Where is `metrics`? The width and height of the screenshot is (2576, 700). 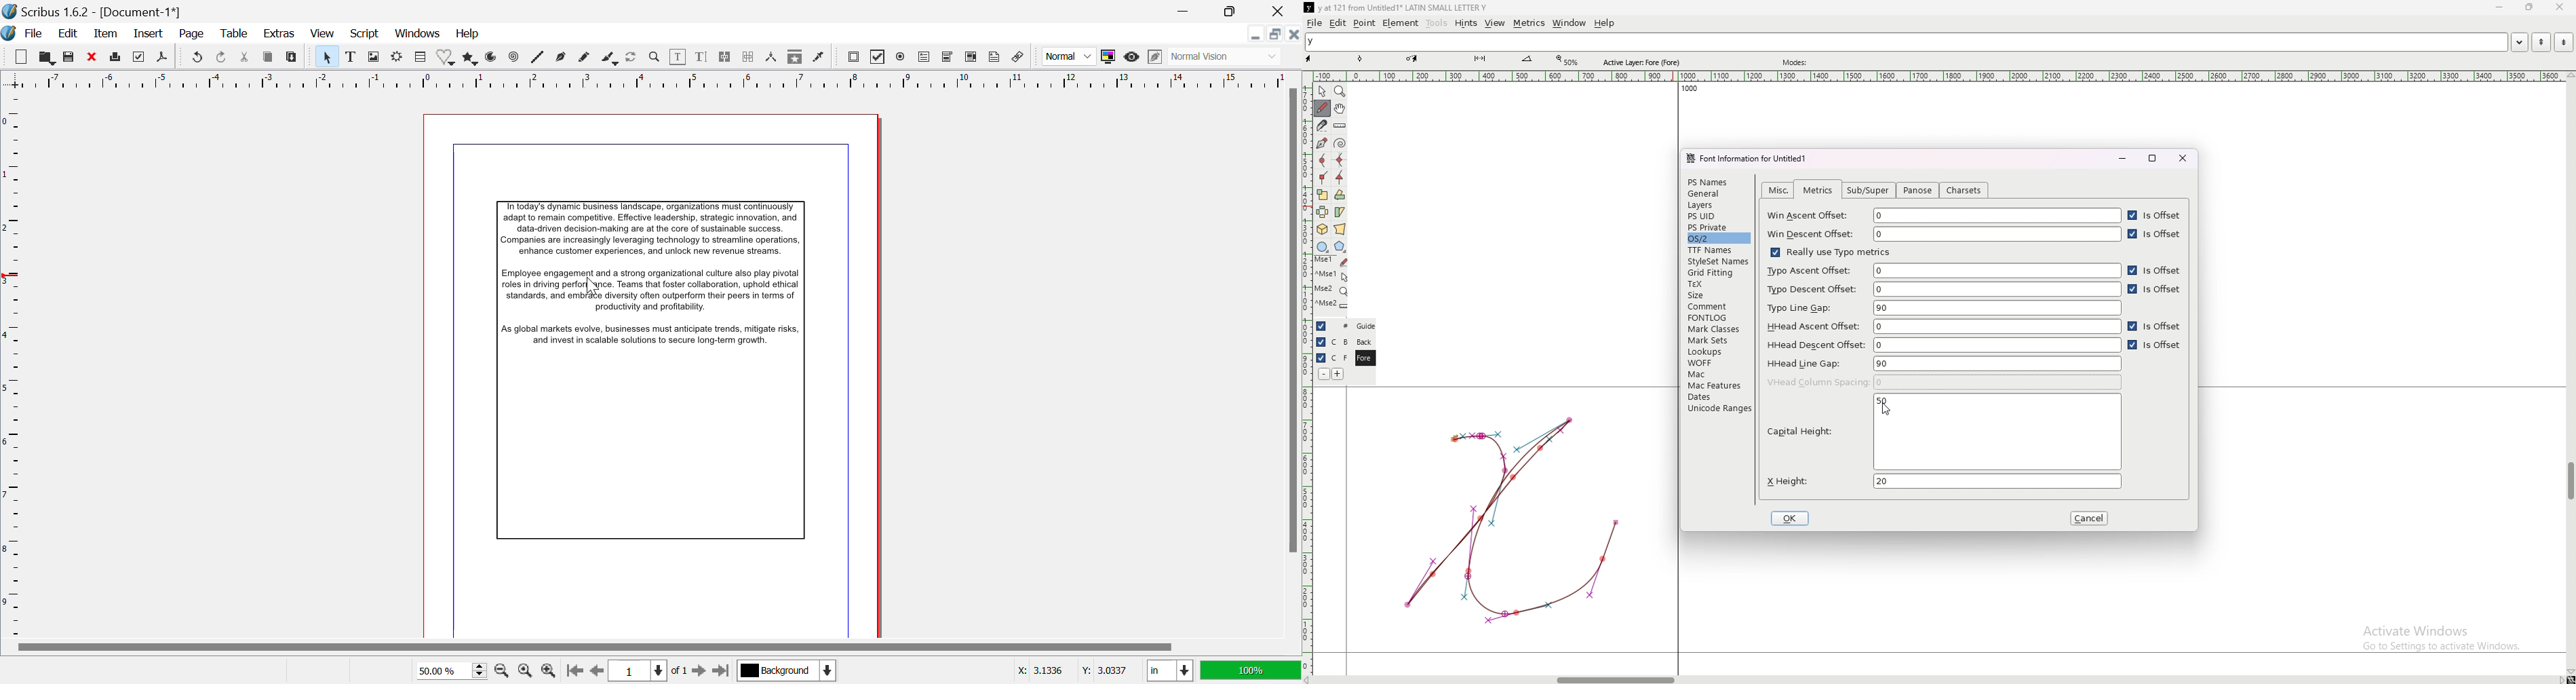
metrics is located at coordinates (1818, 191).